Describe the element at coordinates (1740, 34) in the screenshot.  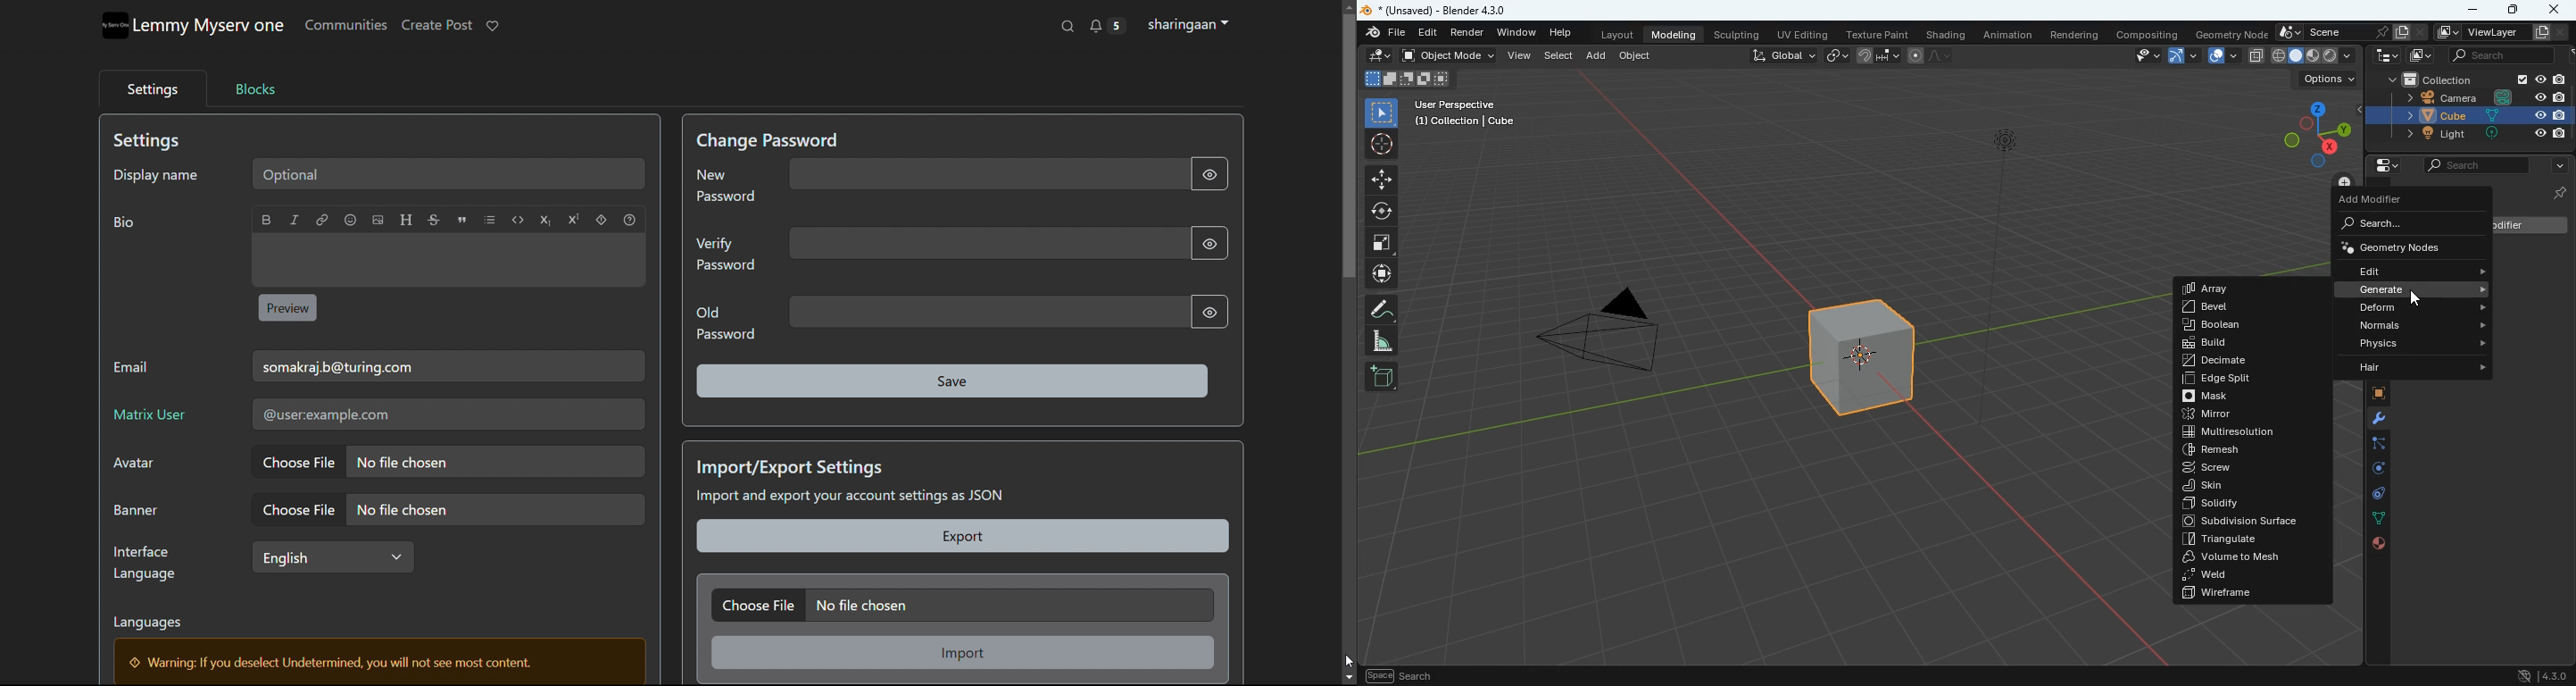
I see `sculpting` at that location.